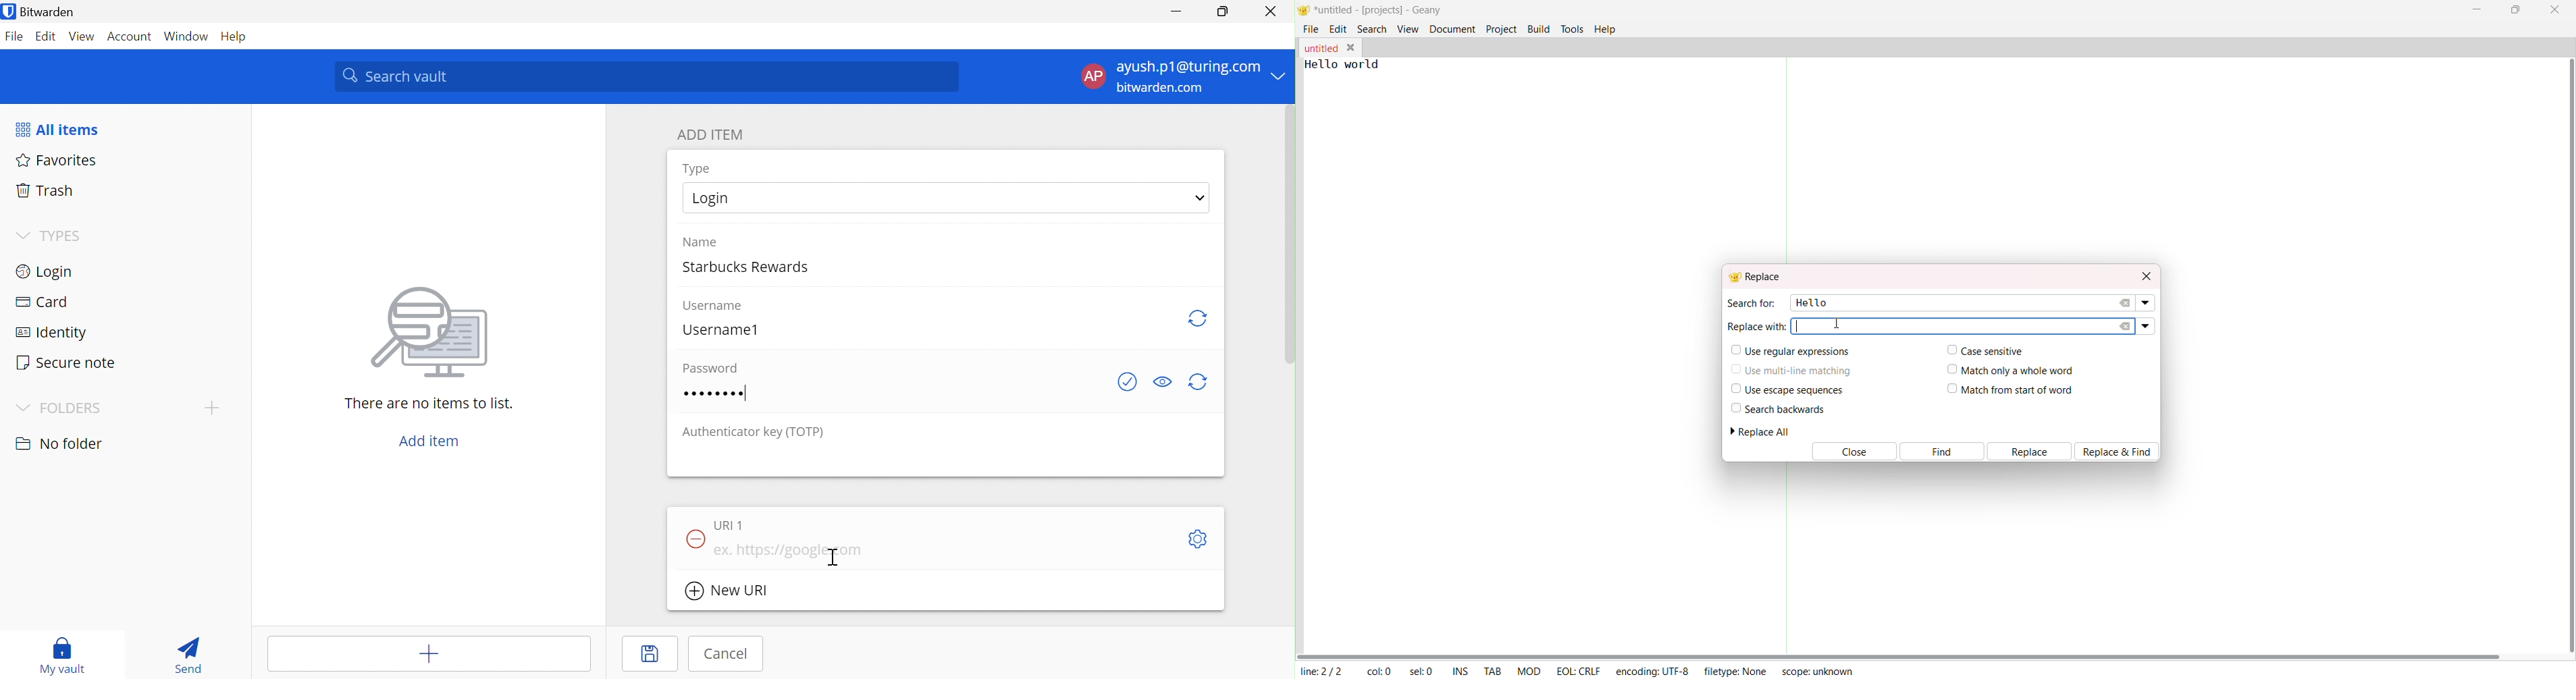 The image size is (2576, 700). What do you see at coordinates (1199, 539) in the screenshot?
I see `Settings` at bounding box center [1199, 539].